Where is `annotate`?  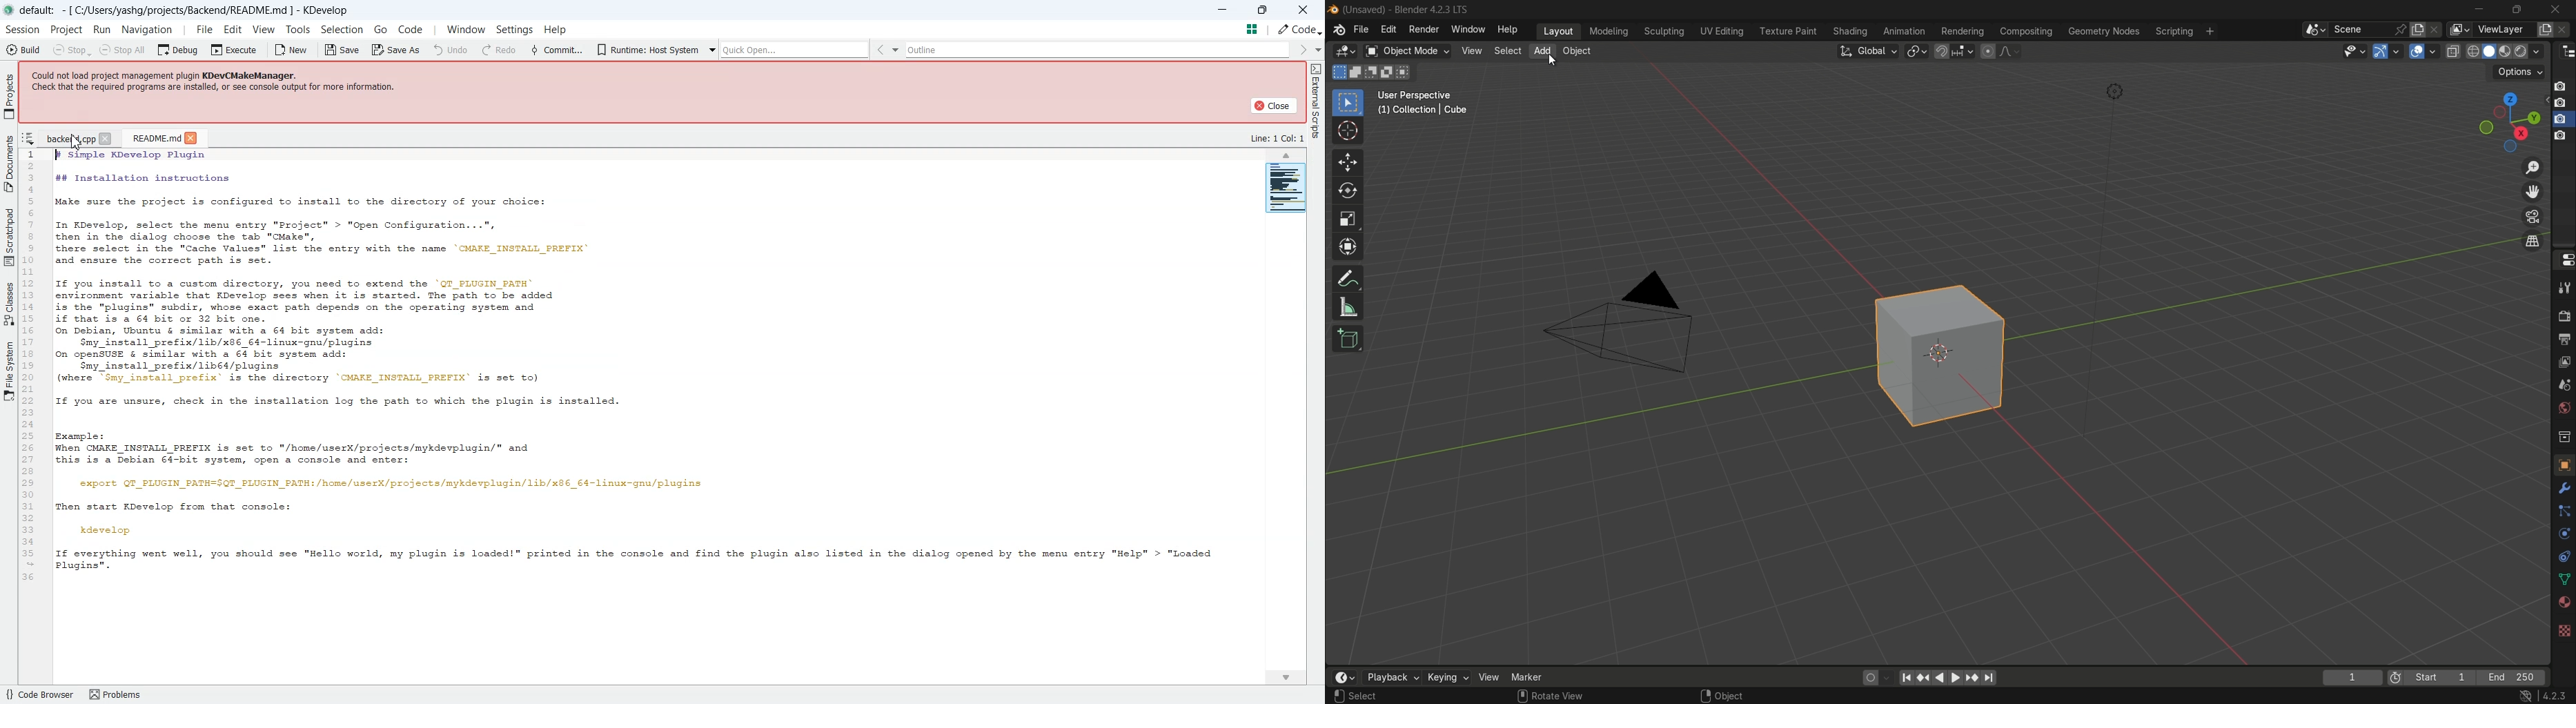
annotate is located at coordinates (1348, 278).